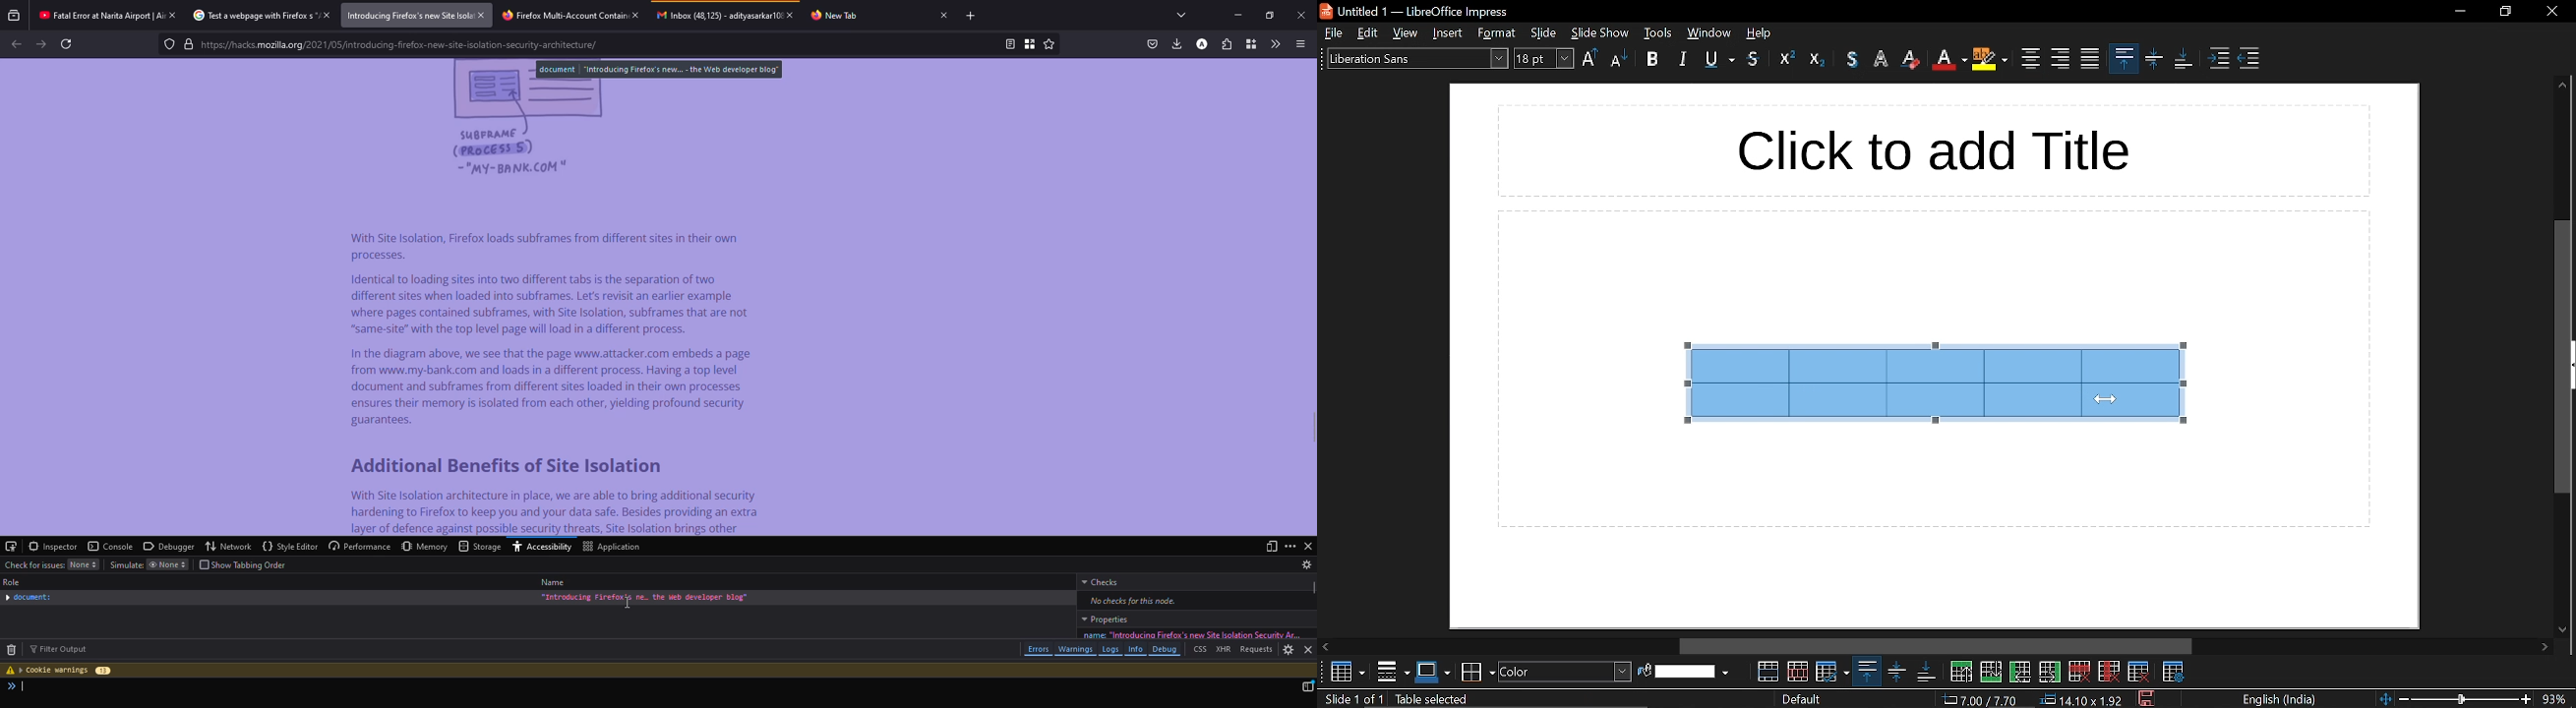 This screenshot has height=728, width=2576. Describe the element at coordinates (1252, 44) in the screenshot. I see `container` at that location.